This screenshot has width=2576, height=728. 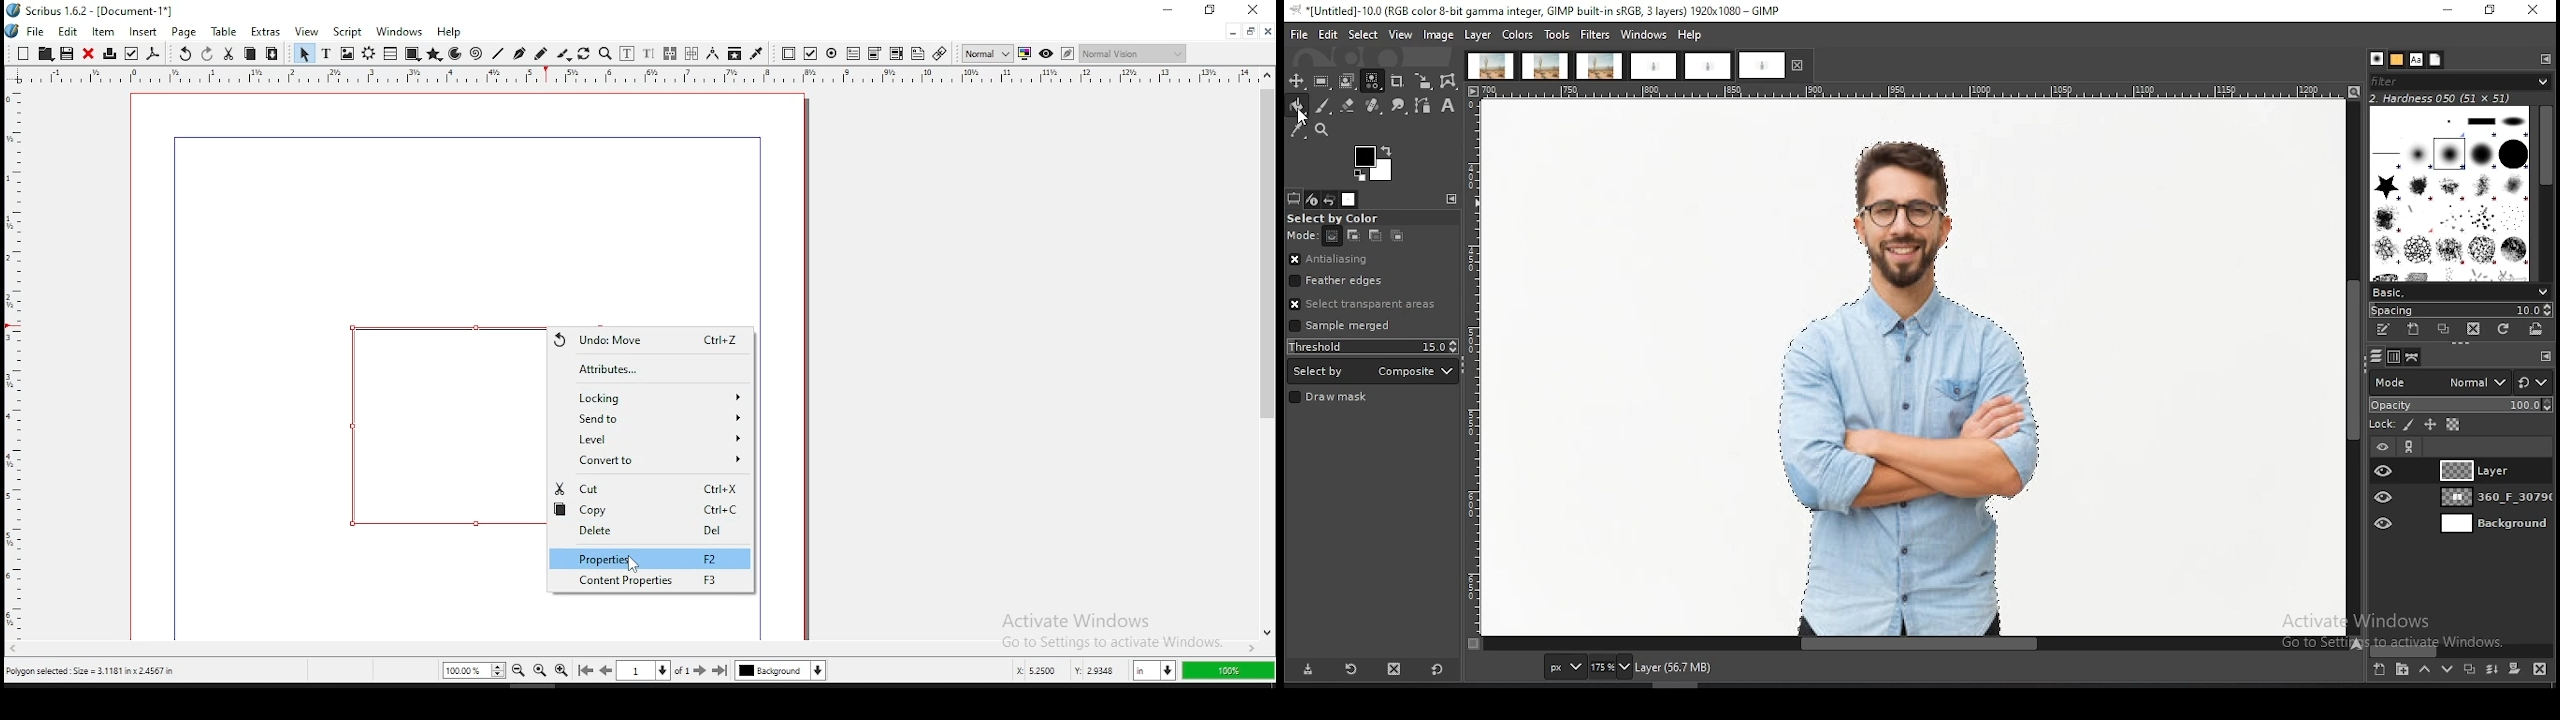 I want to click on y: 2.9584, so click(x=1094, y=671).